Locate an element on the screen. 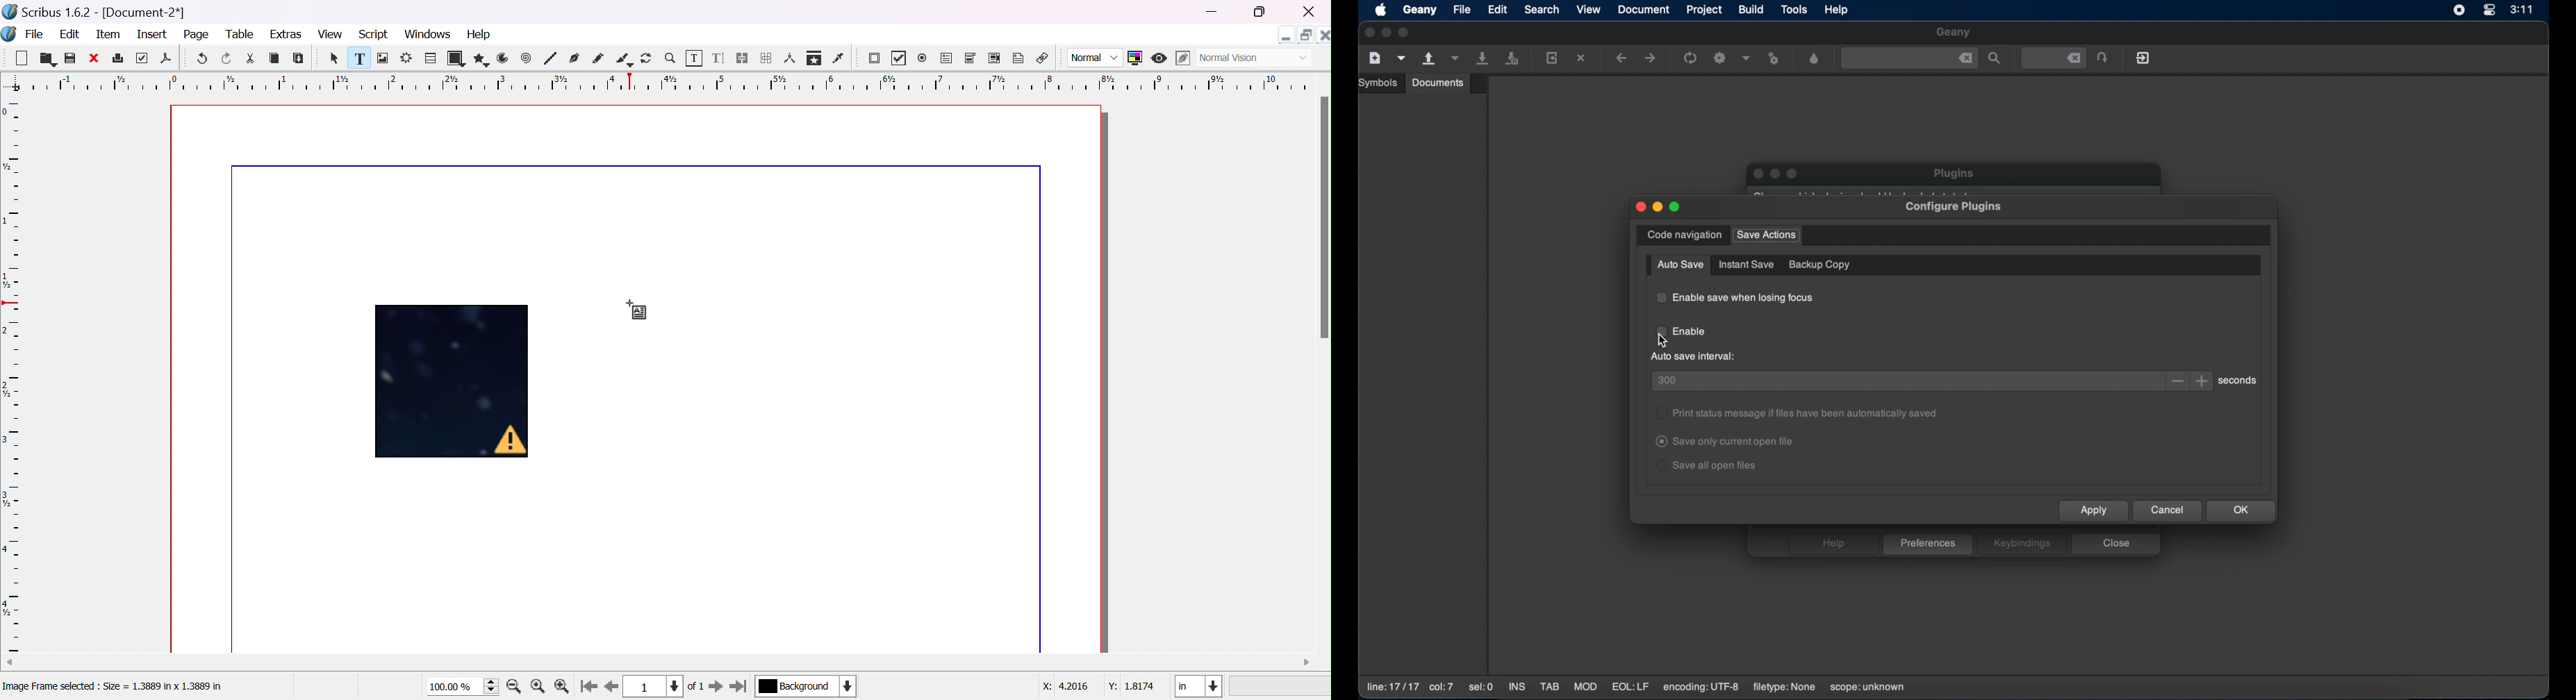 The height and width of the screenshot is (700, 2576). rotate item is located at coordinates (647, 58).